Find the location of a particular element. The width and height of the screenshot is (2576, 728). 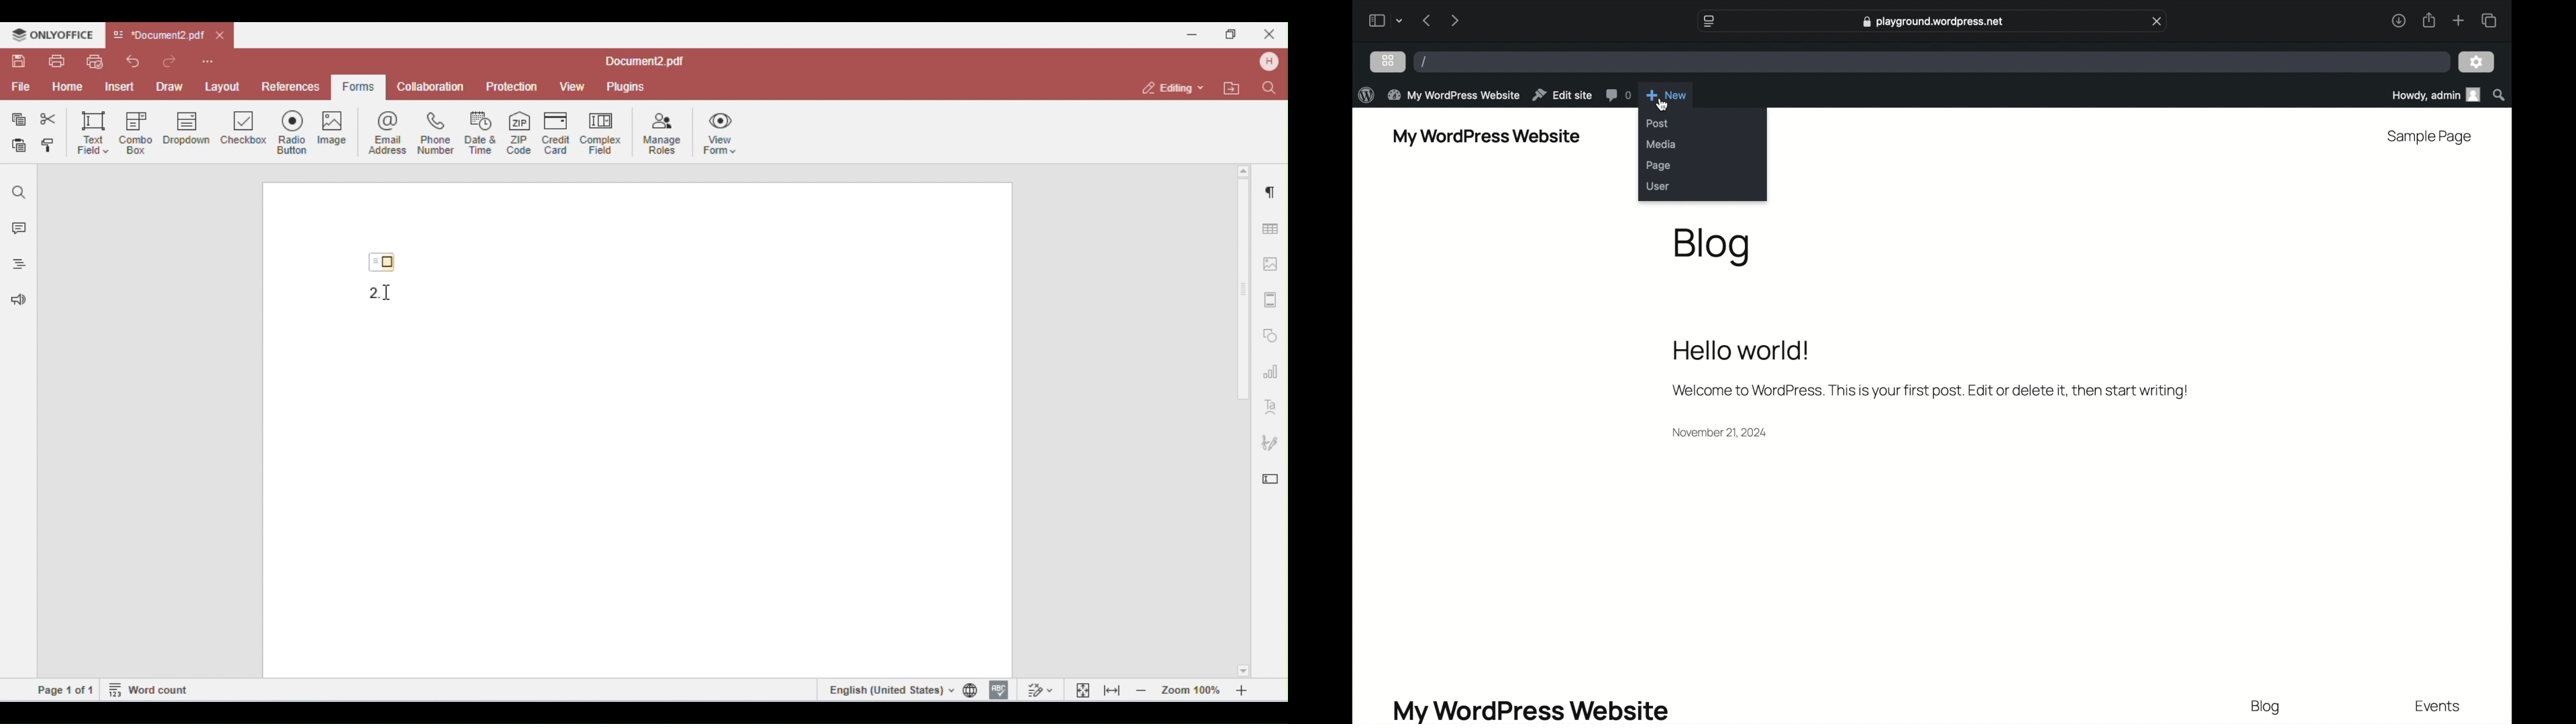

my wordpress website is located at coordinates (1487, 137).